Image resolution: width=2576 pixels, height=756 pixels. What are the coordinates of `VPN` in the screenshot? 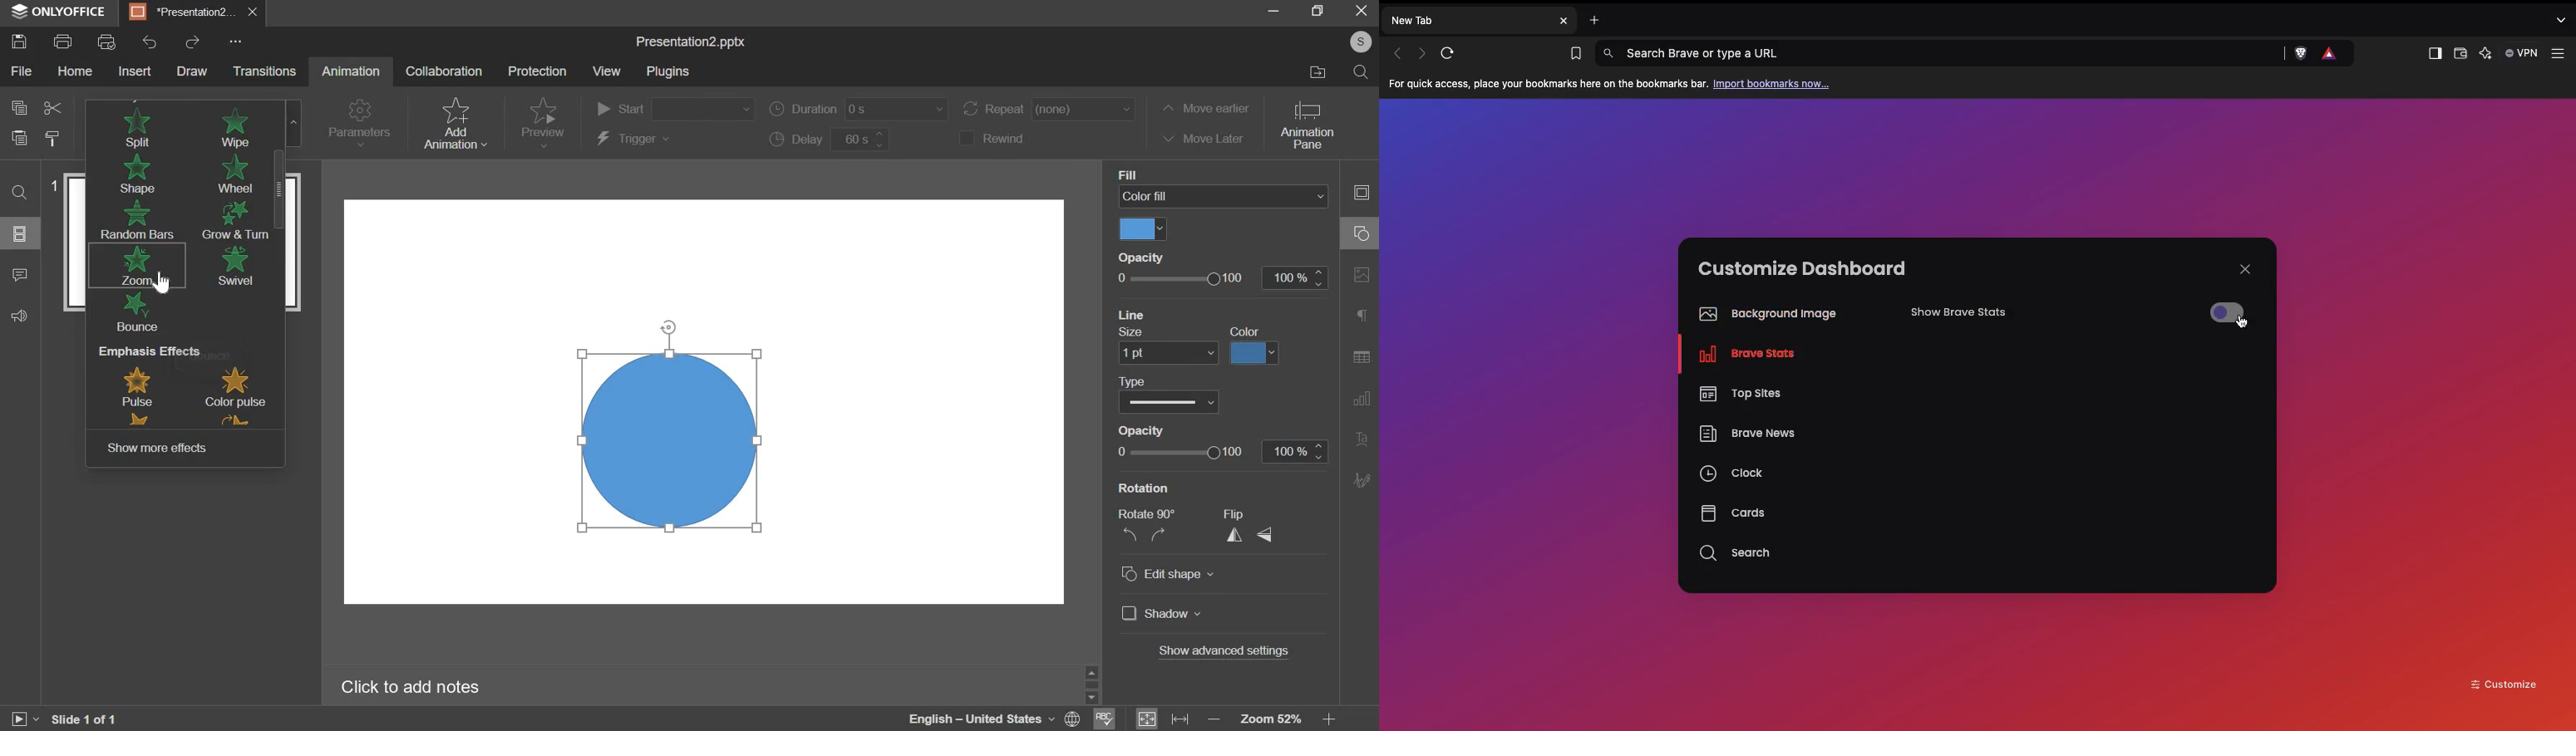 It's located at (2523, 53).